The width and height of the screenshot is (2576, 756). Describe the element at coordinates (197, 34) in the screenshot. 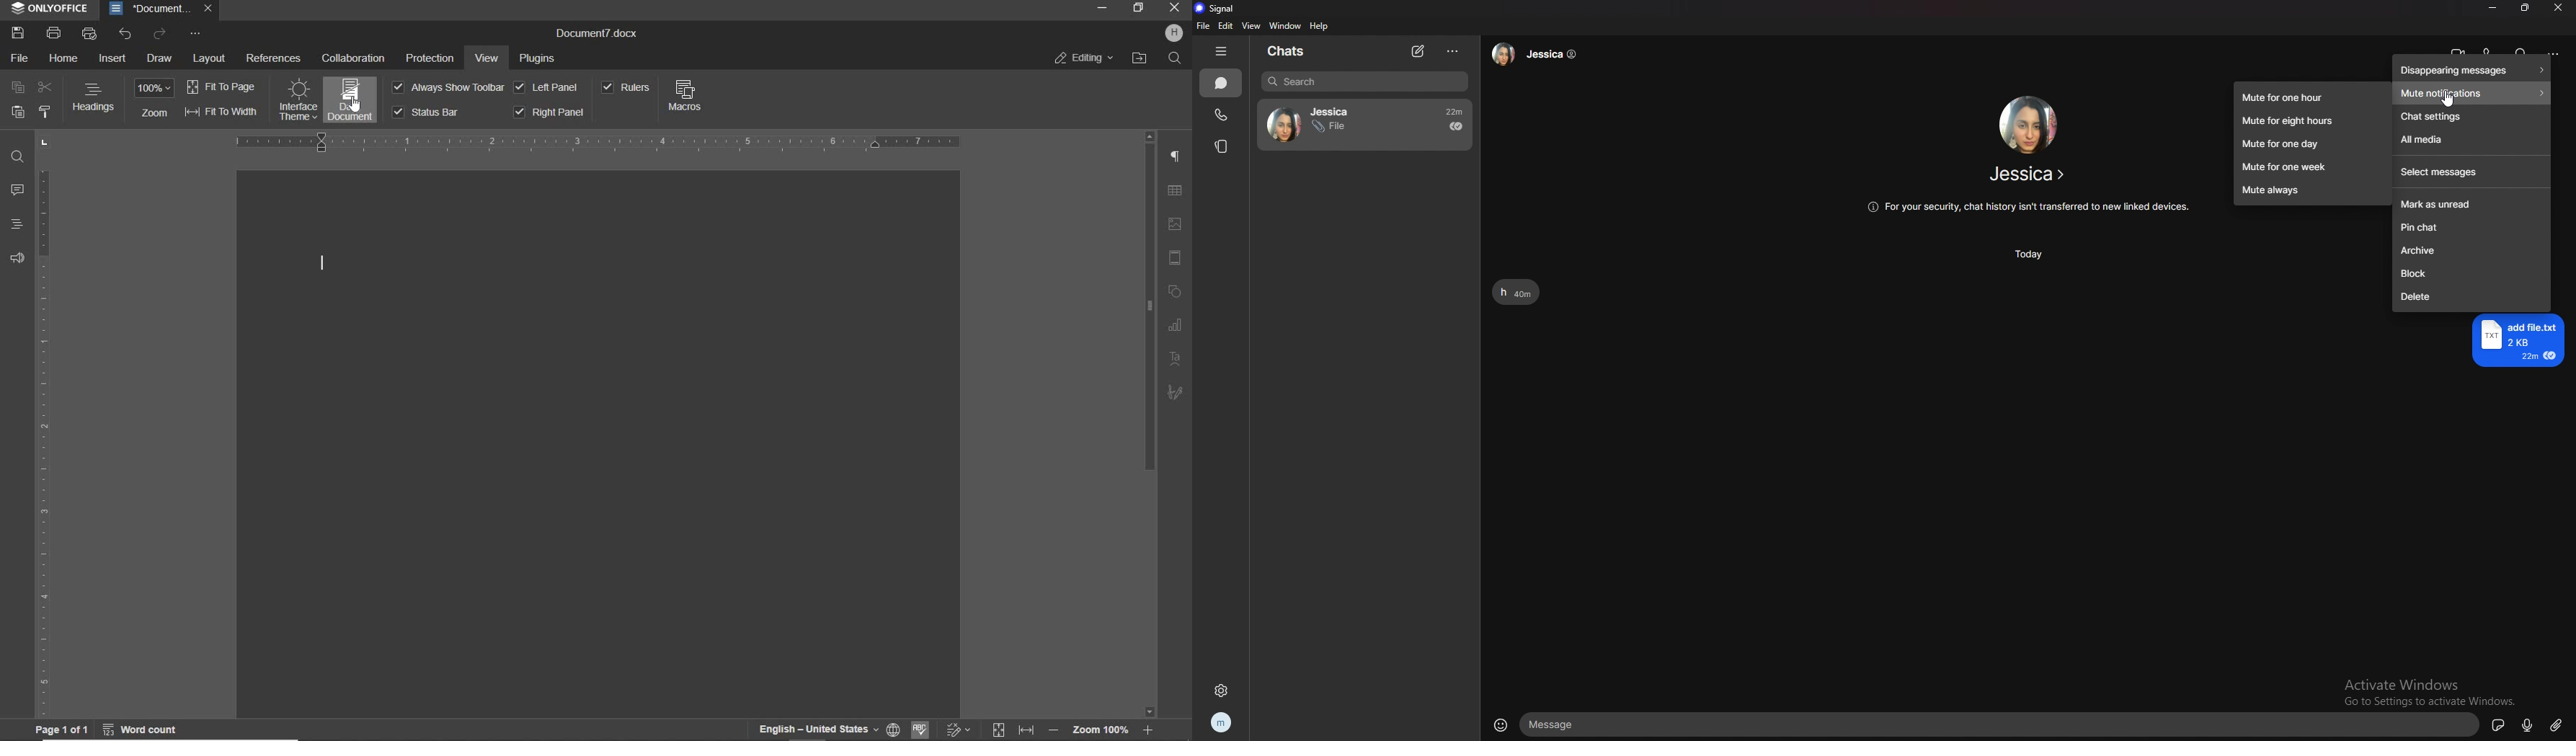

I see `CUSTOMIZE QUICK ACCESS TOOLBAR` at that location.